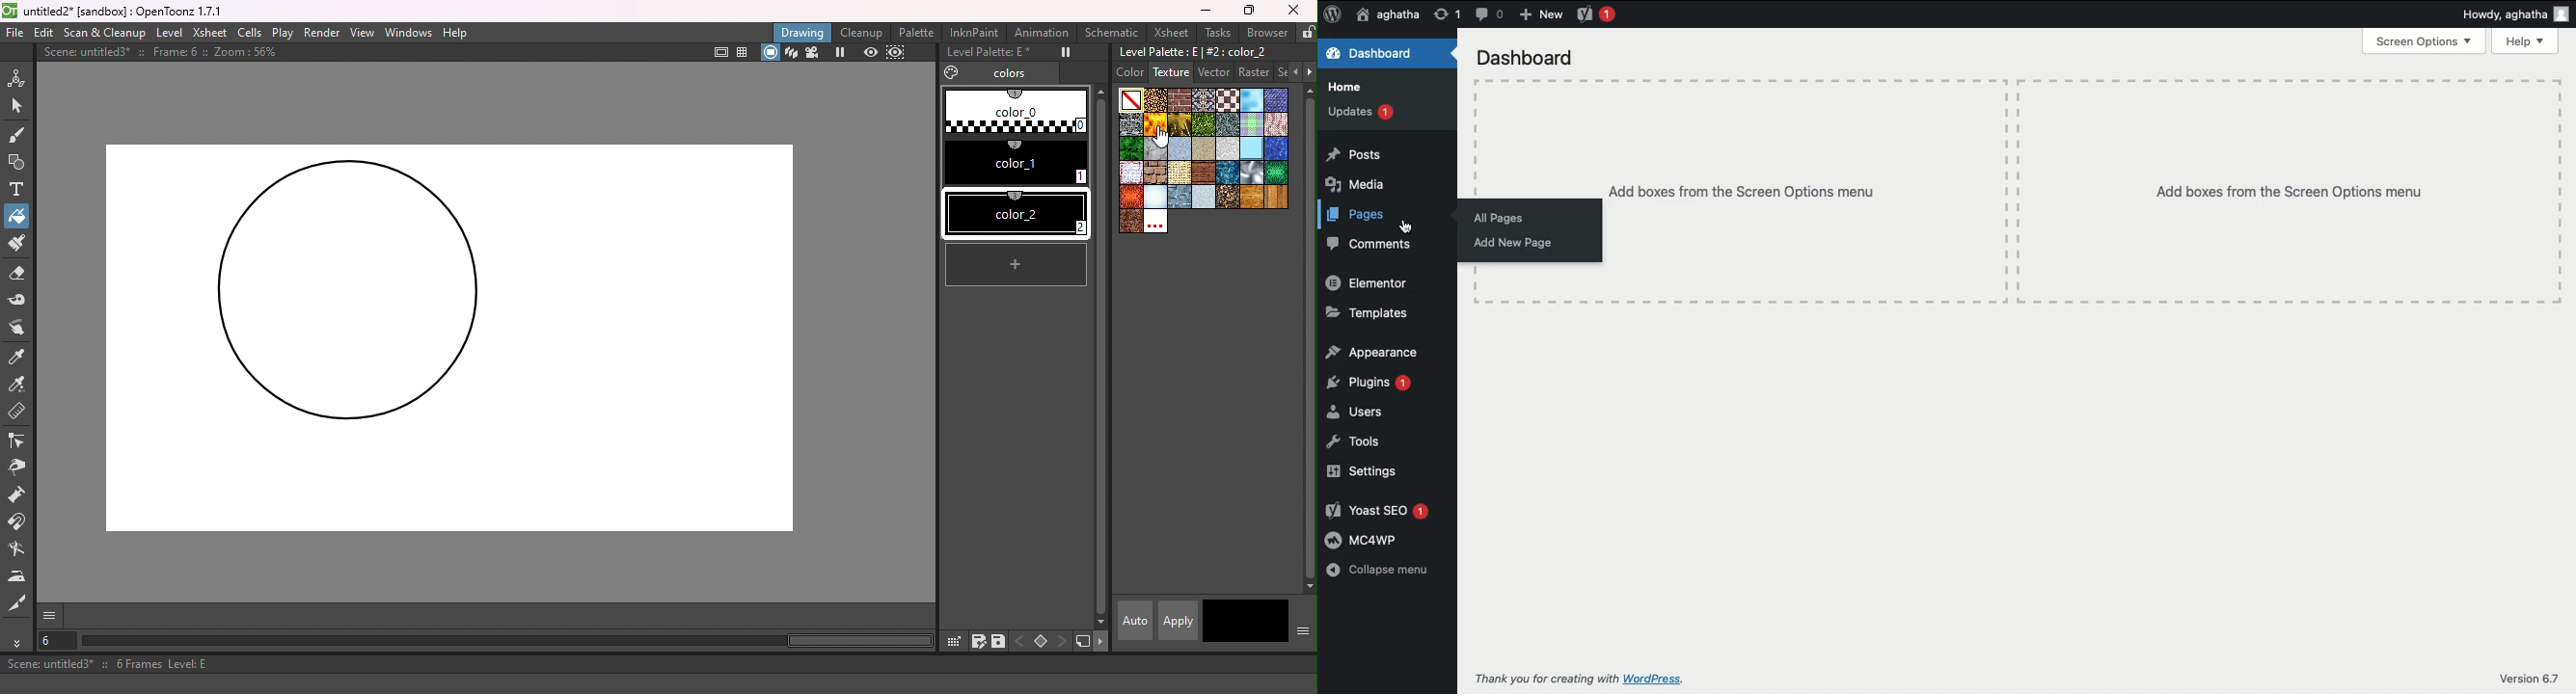 Image resolution: width=2576 pixels, height=700 pixels. Describe the element at coordinates (1251, 124) in the screenshot. I see `Kilt.bmp` at that location.